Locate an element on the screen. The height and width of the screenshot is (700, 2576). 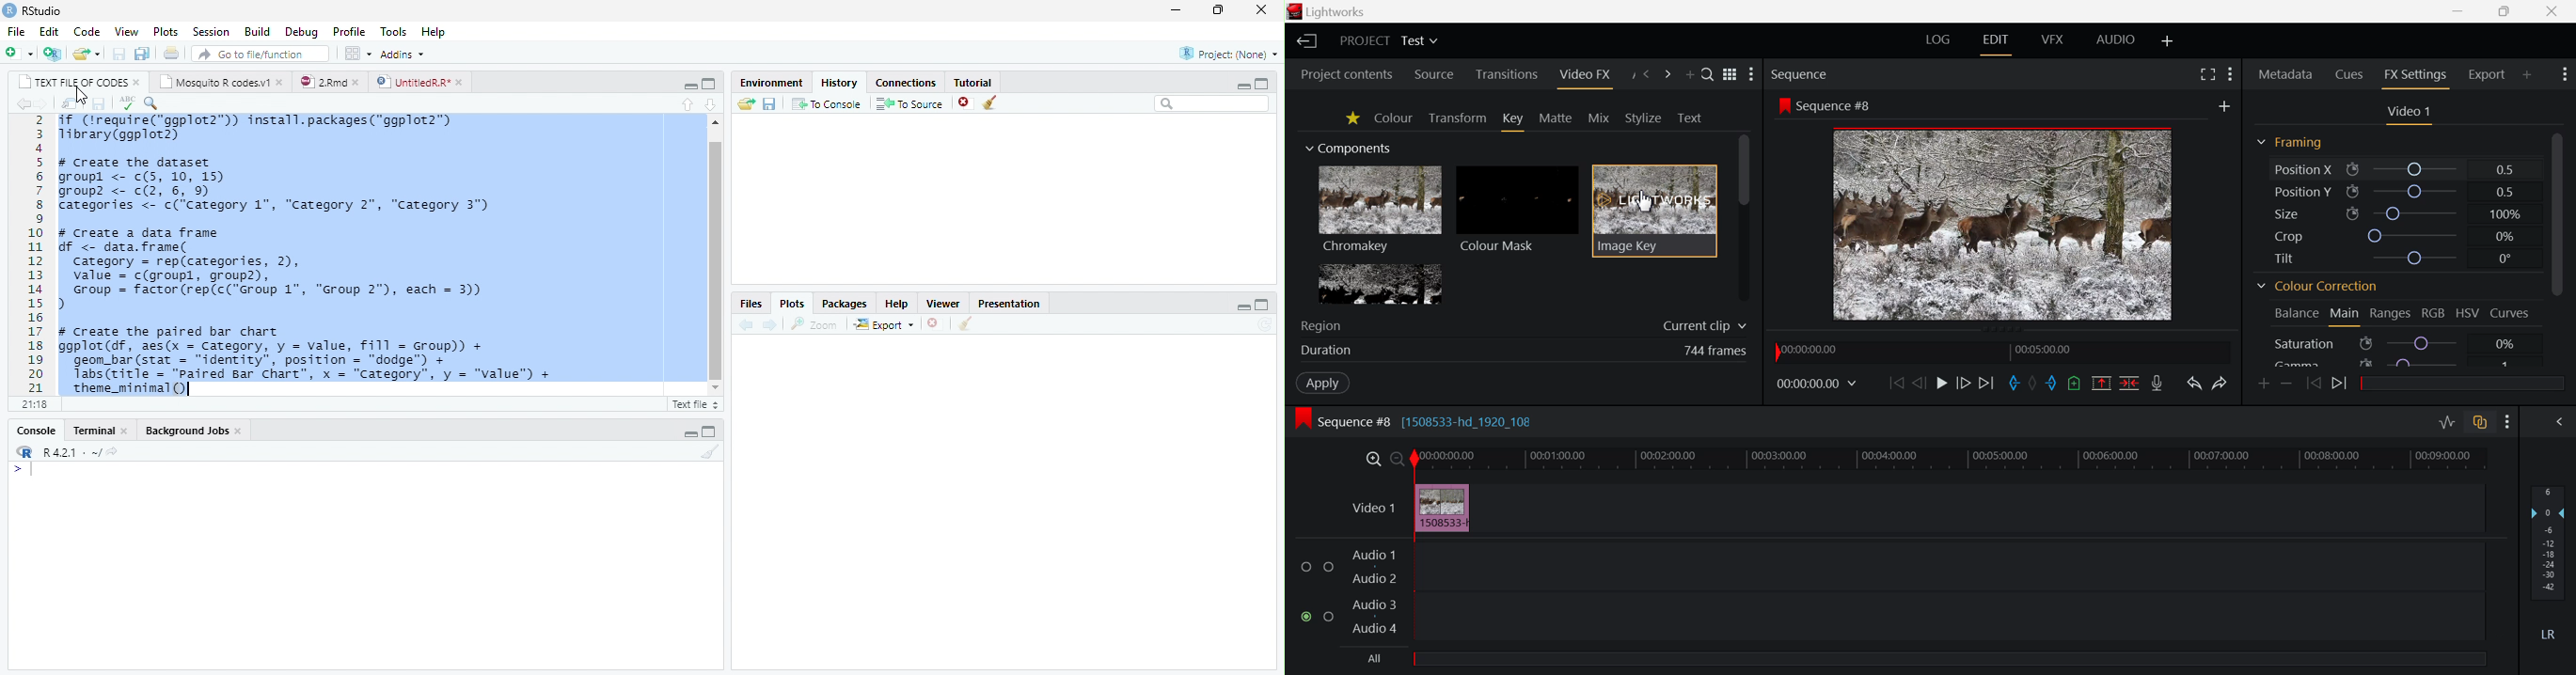
Minimize is located at coordinates (2504, 11).